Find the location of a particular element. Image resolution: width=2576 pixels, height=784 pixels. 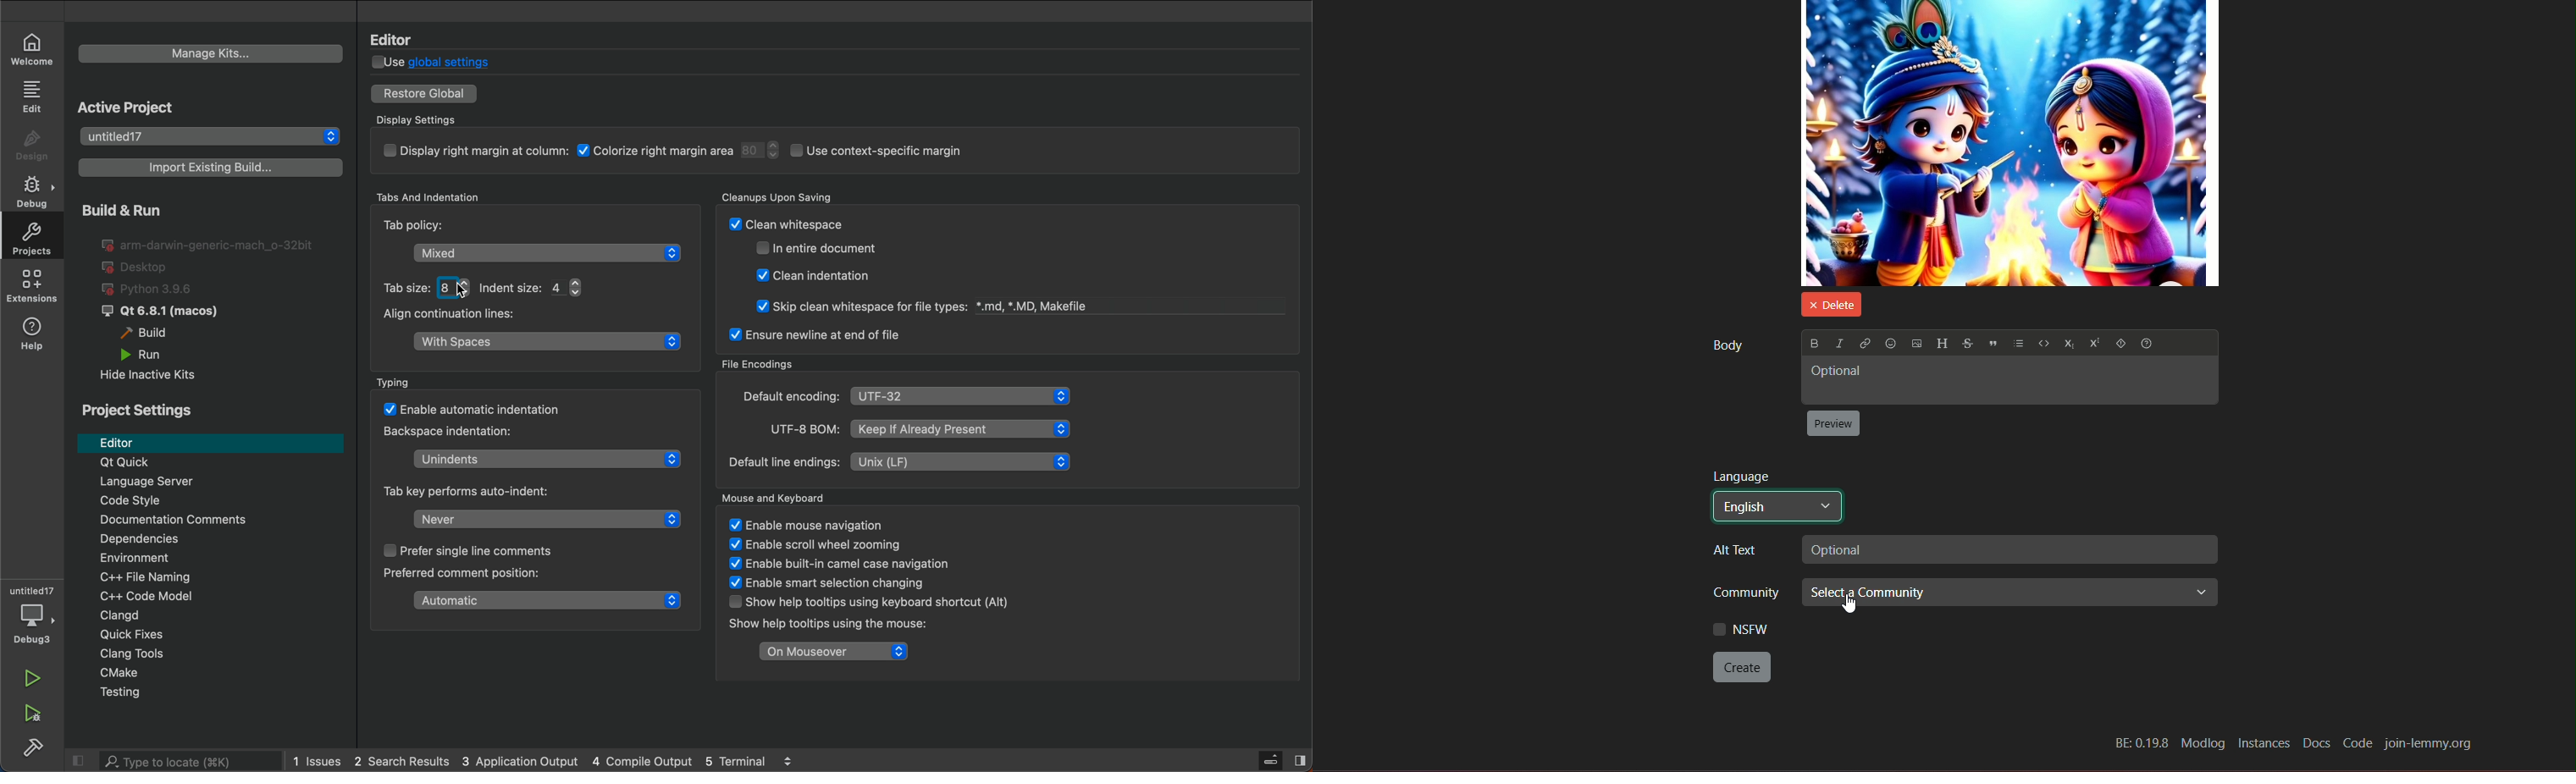

Community is located at coordinates (1740, 594).